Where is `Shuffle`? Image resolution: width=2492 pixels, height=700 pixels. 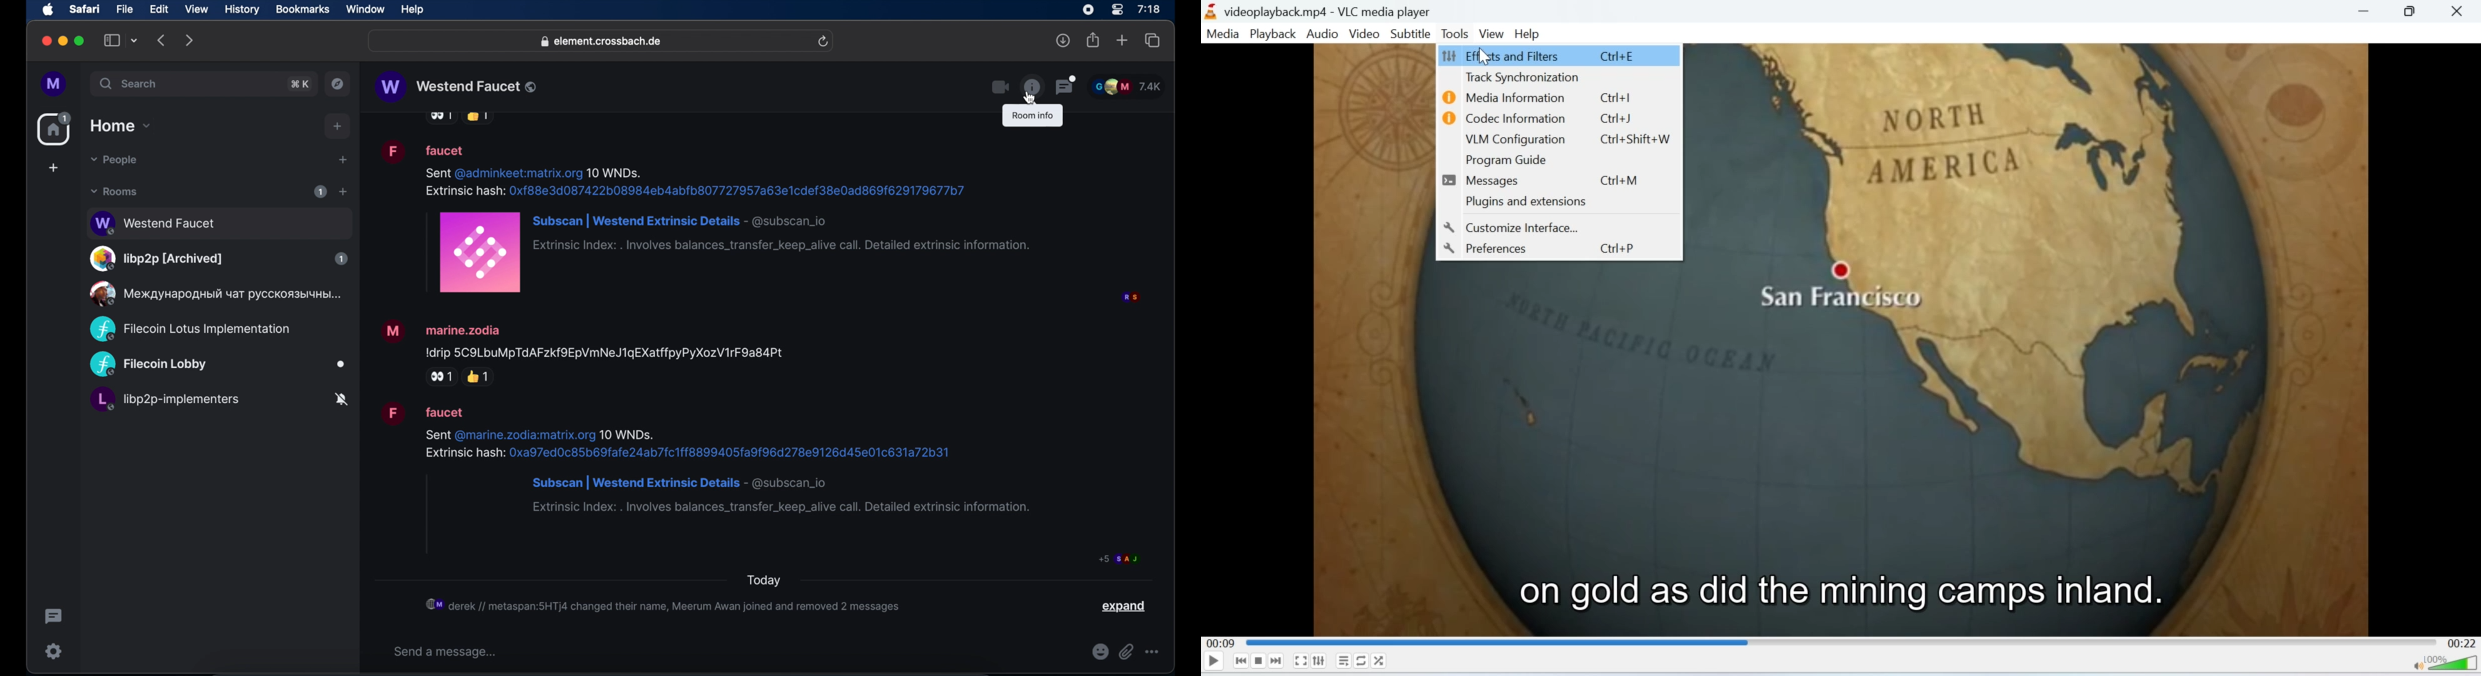 Shuffle is located at coordinates (1379, 661).